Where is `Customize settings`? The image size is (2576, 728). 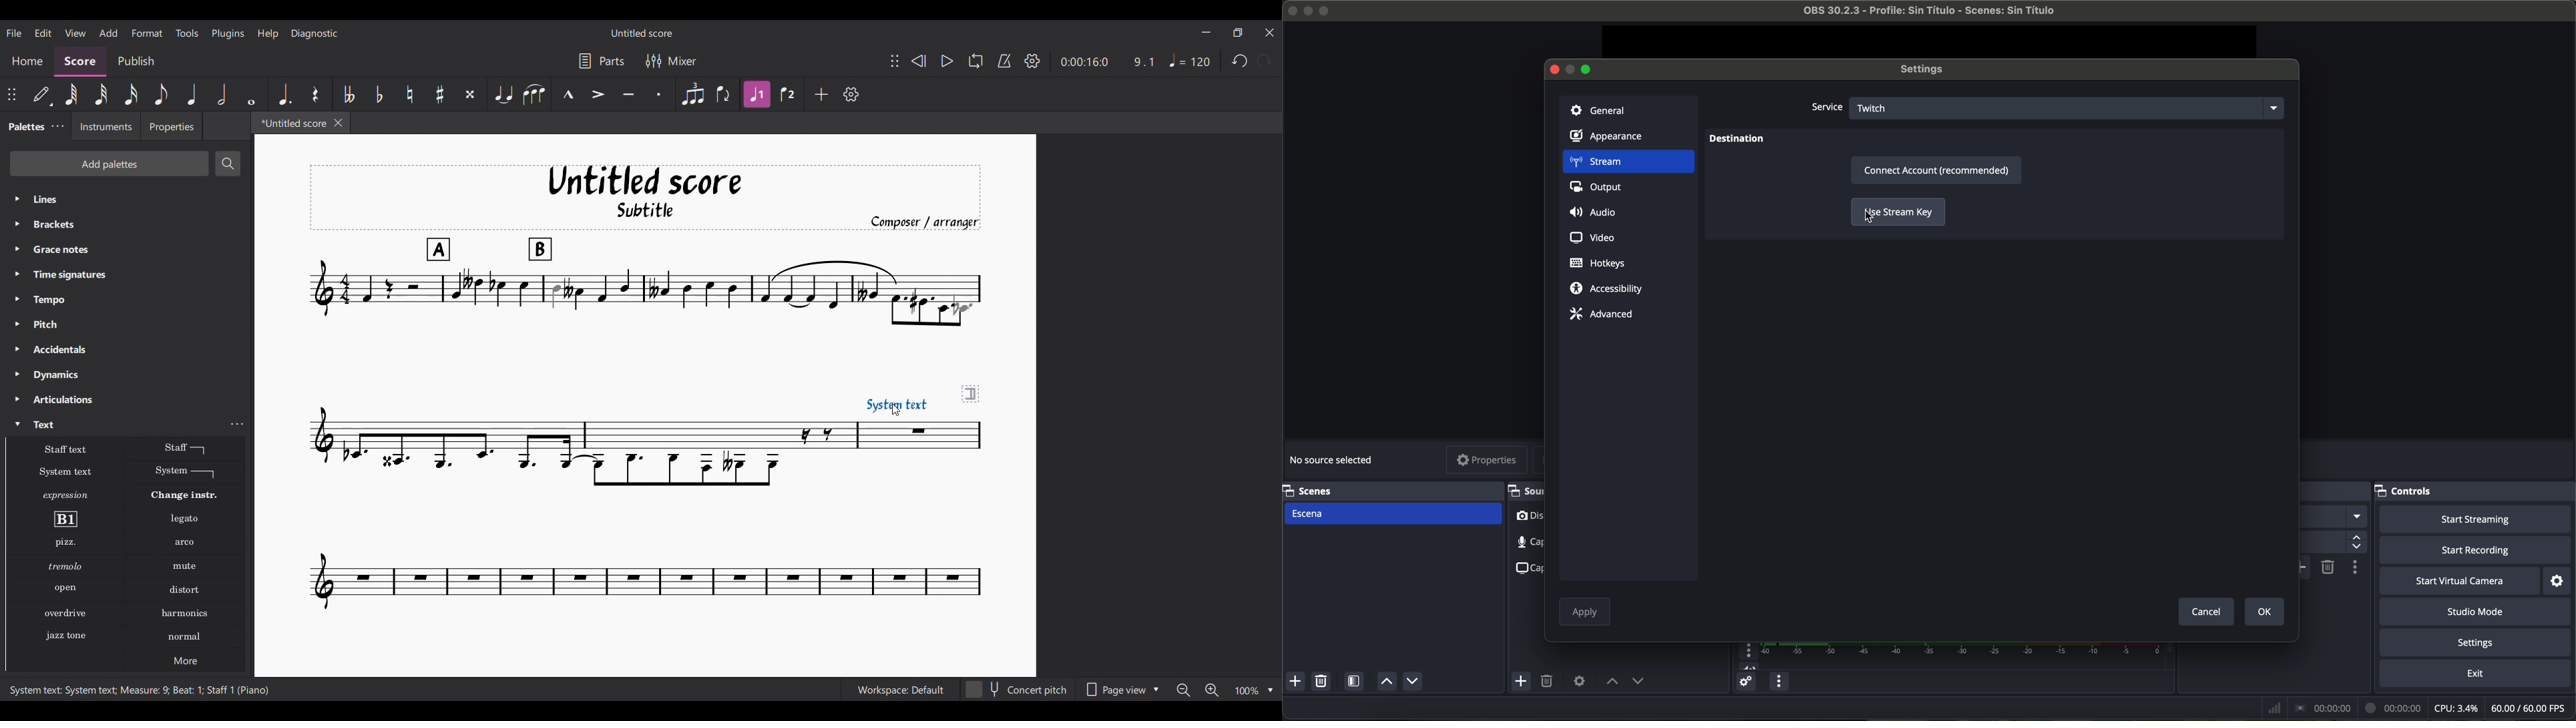 Customize settings is located at coordinates (851, 94).